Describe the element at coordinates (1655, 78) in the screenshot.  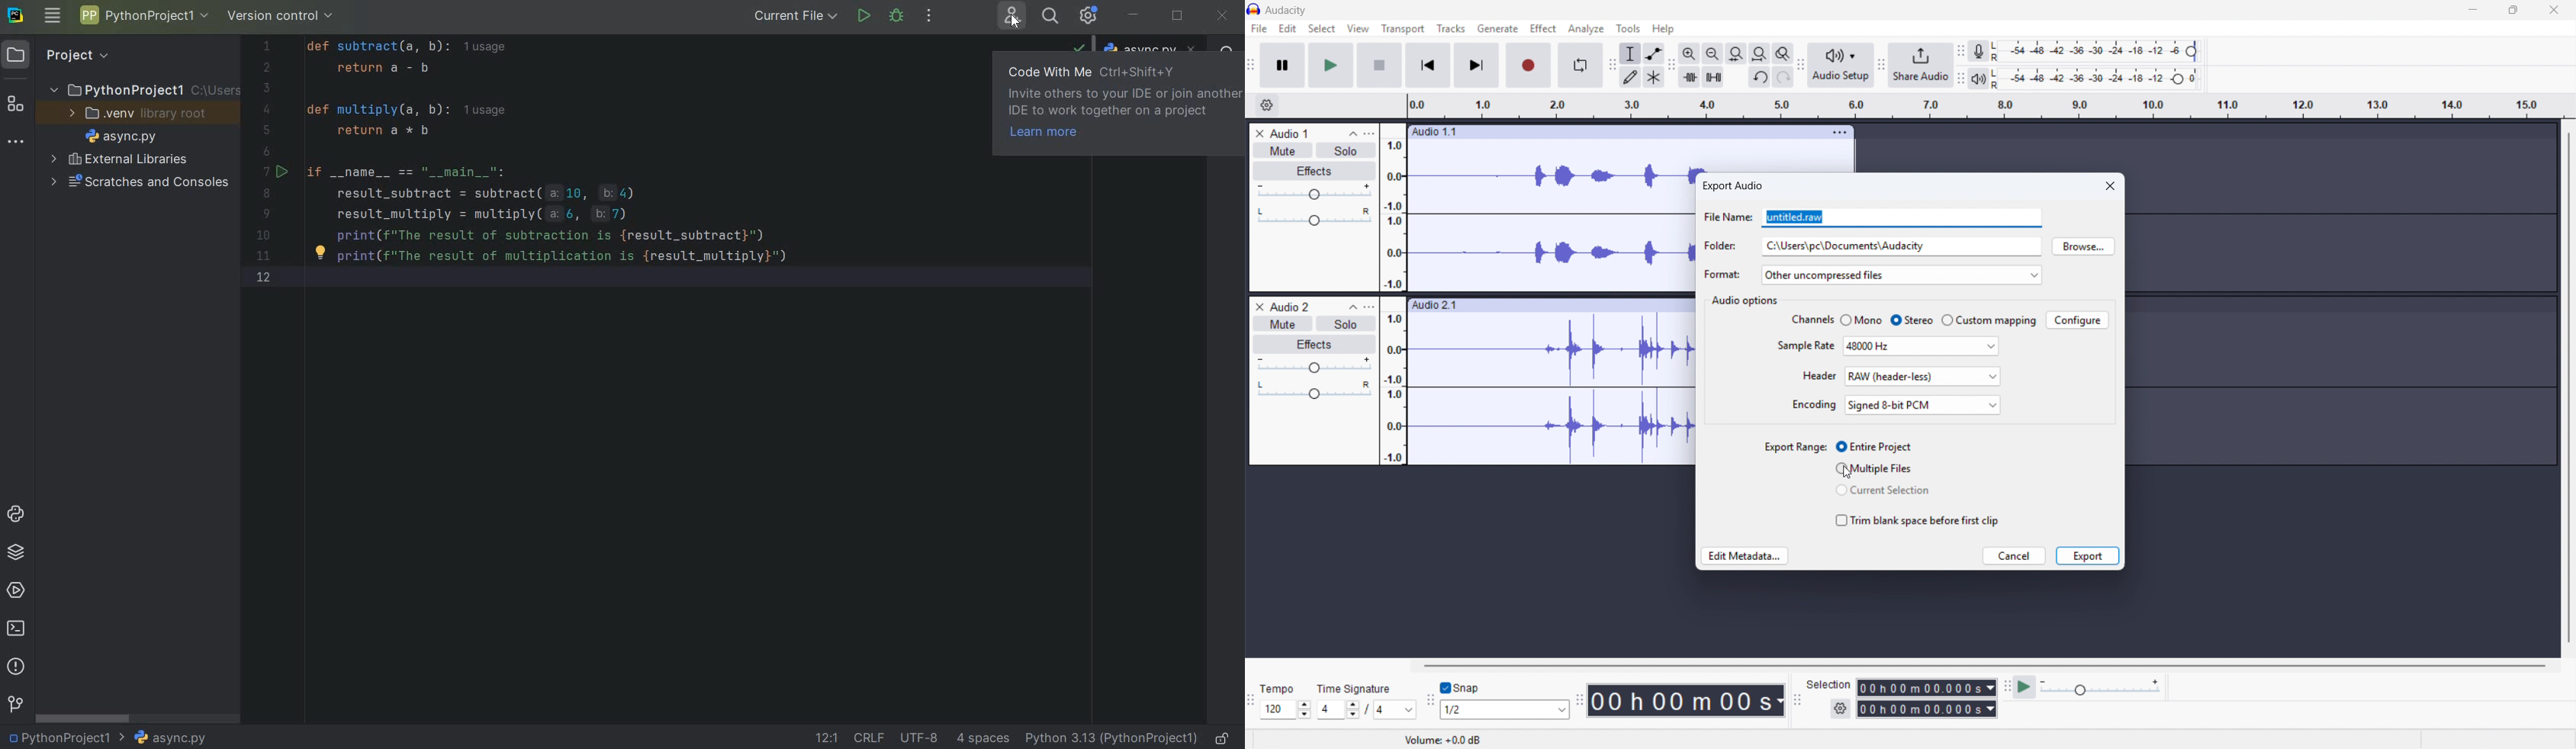
I see `Multi - tool` at that location.